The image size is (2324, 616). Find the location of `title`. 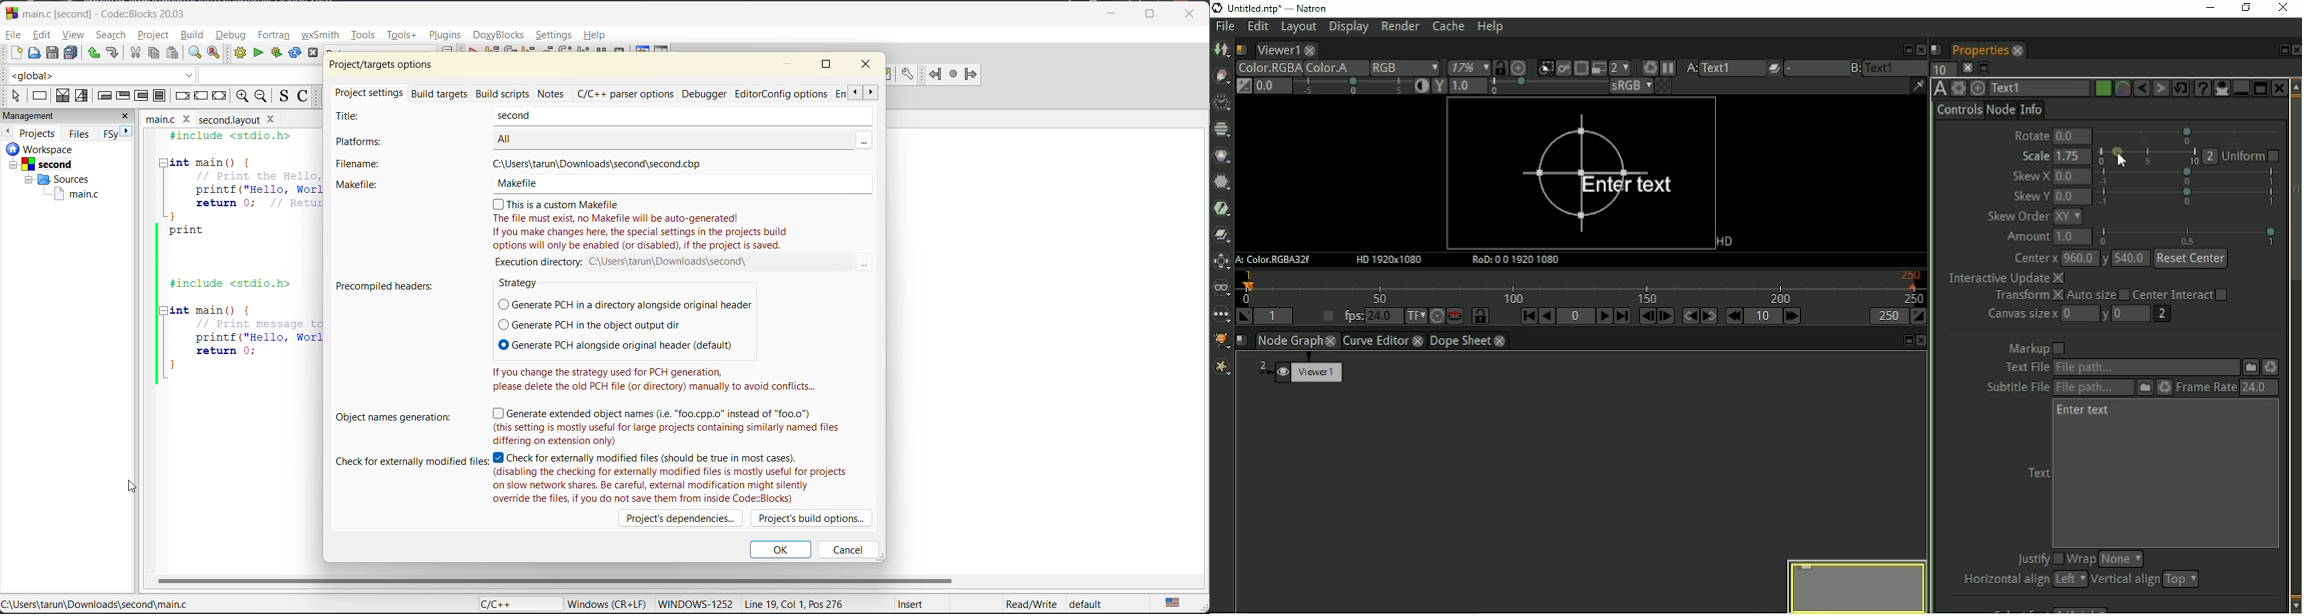

title is located at coordinates (597, 117).